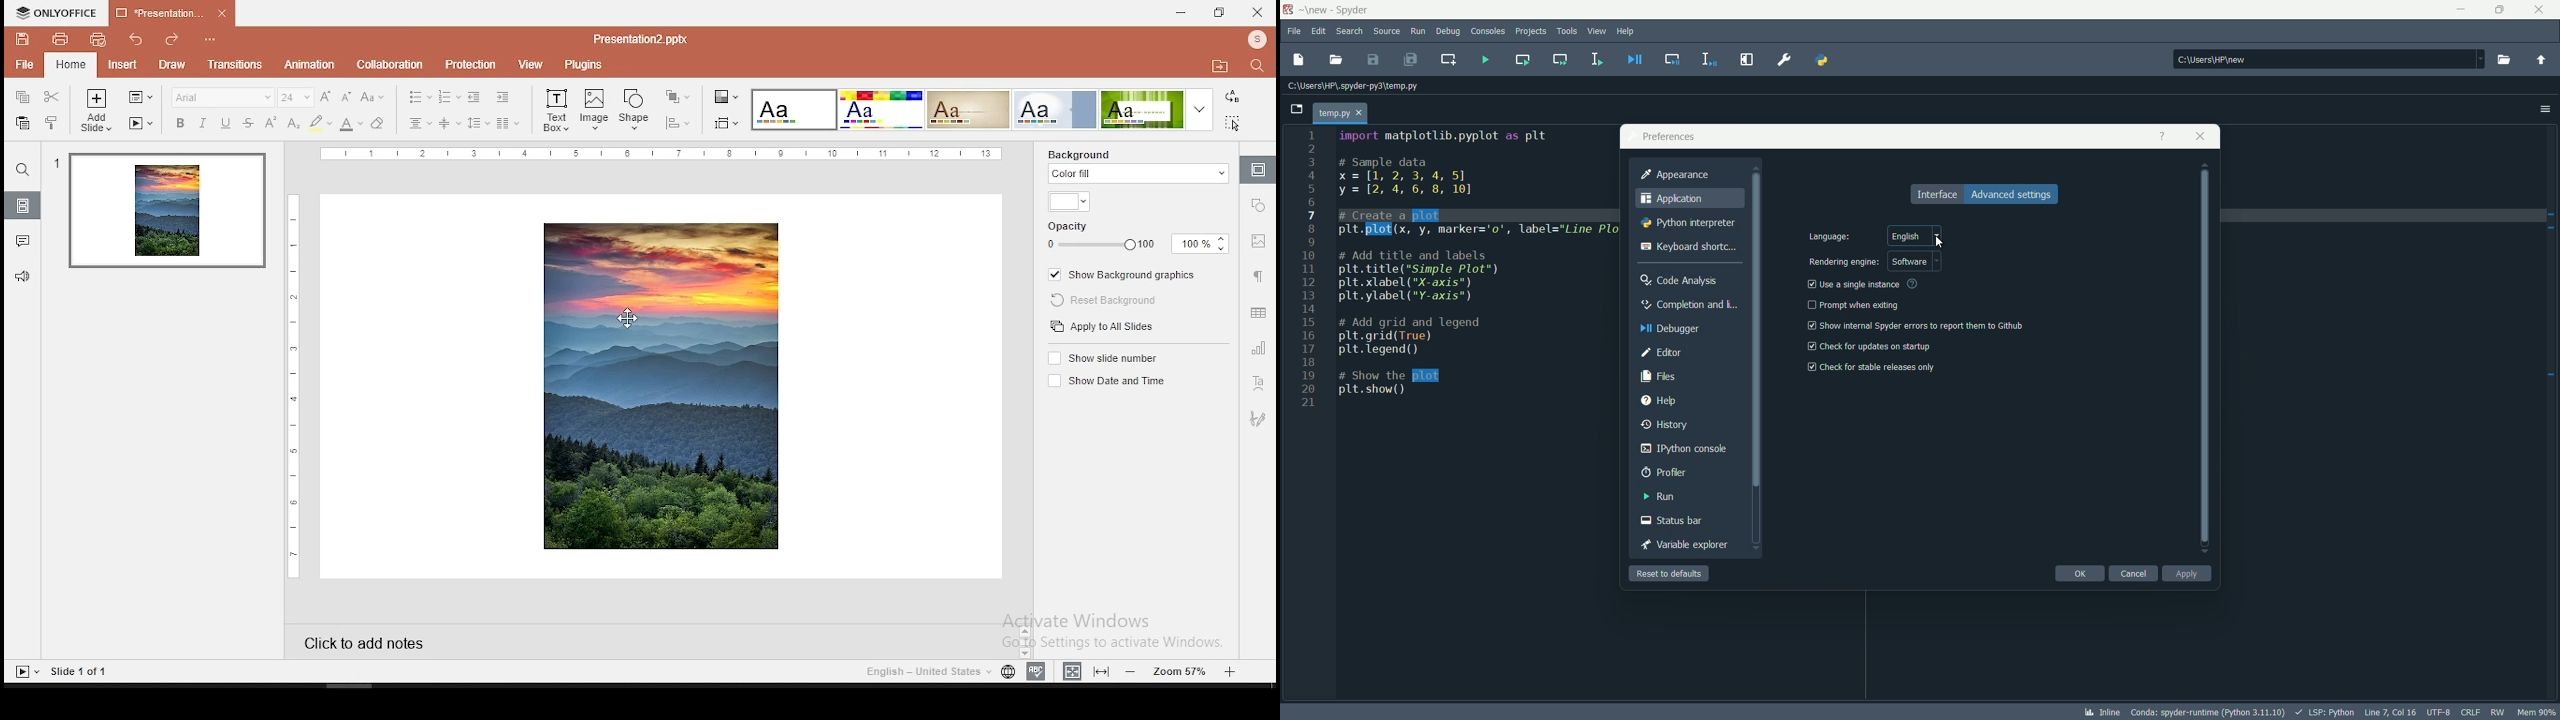 Image resolution: width=2576 pixels, height=728 pixels. Describe the element at coordinates (532, 66) in the screenshot. I see `view` at that location.